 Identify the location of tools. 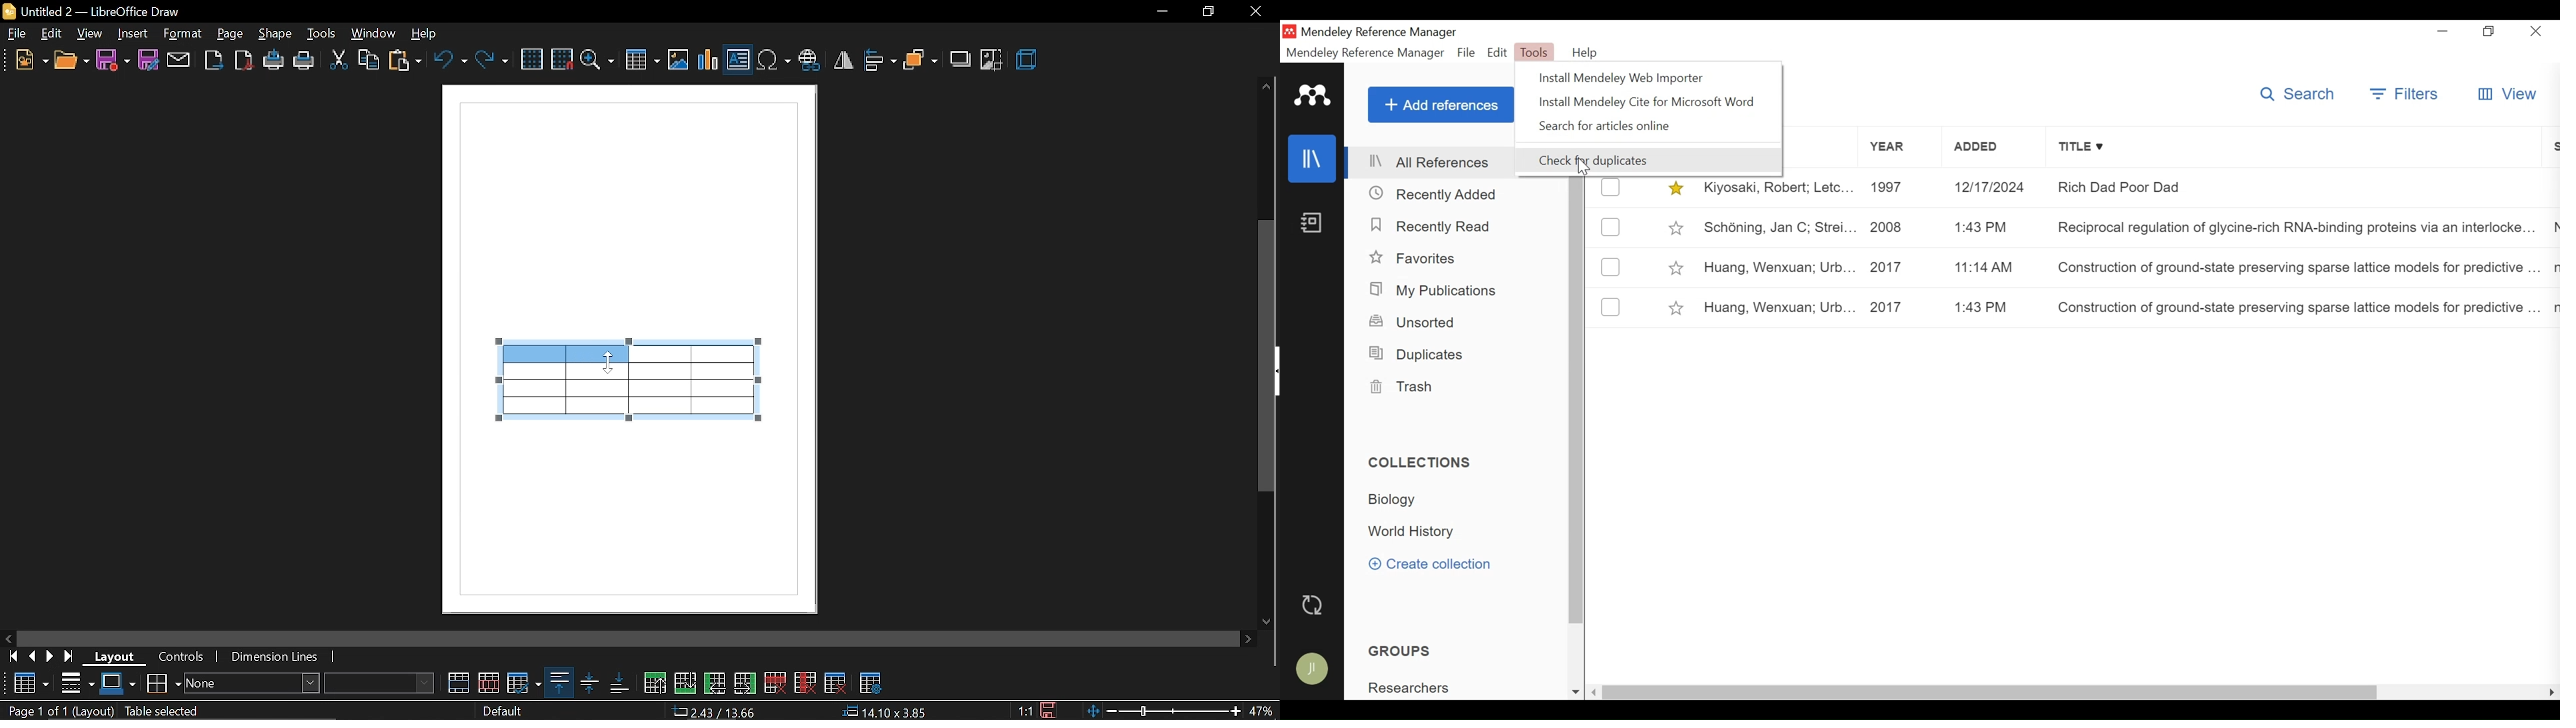
(322, 33).